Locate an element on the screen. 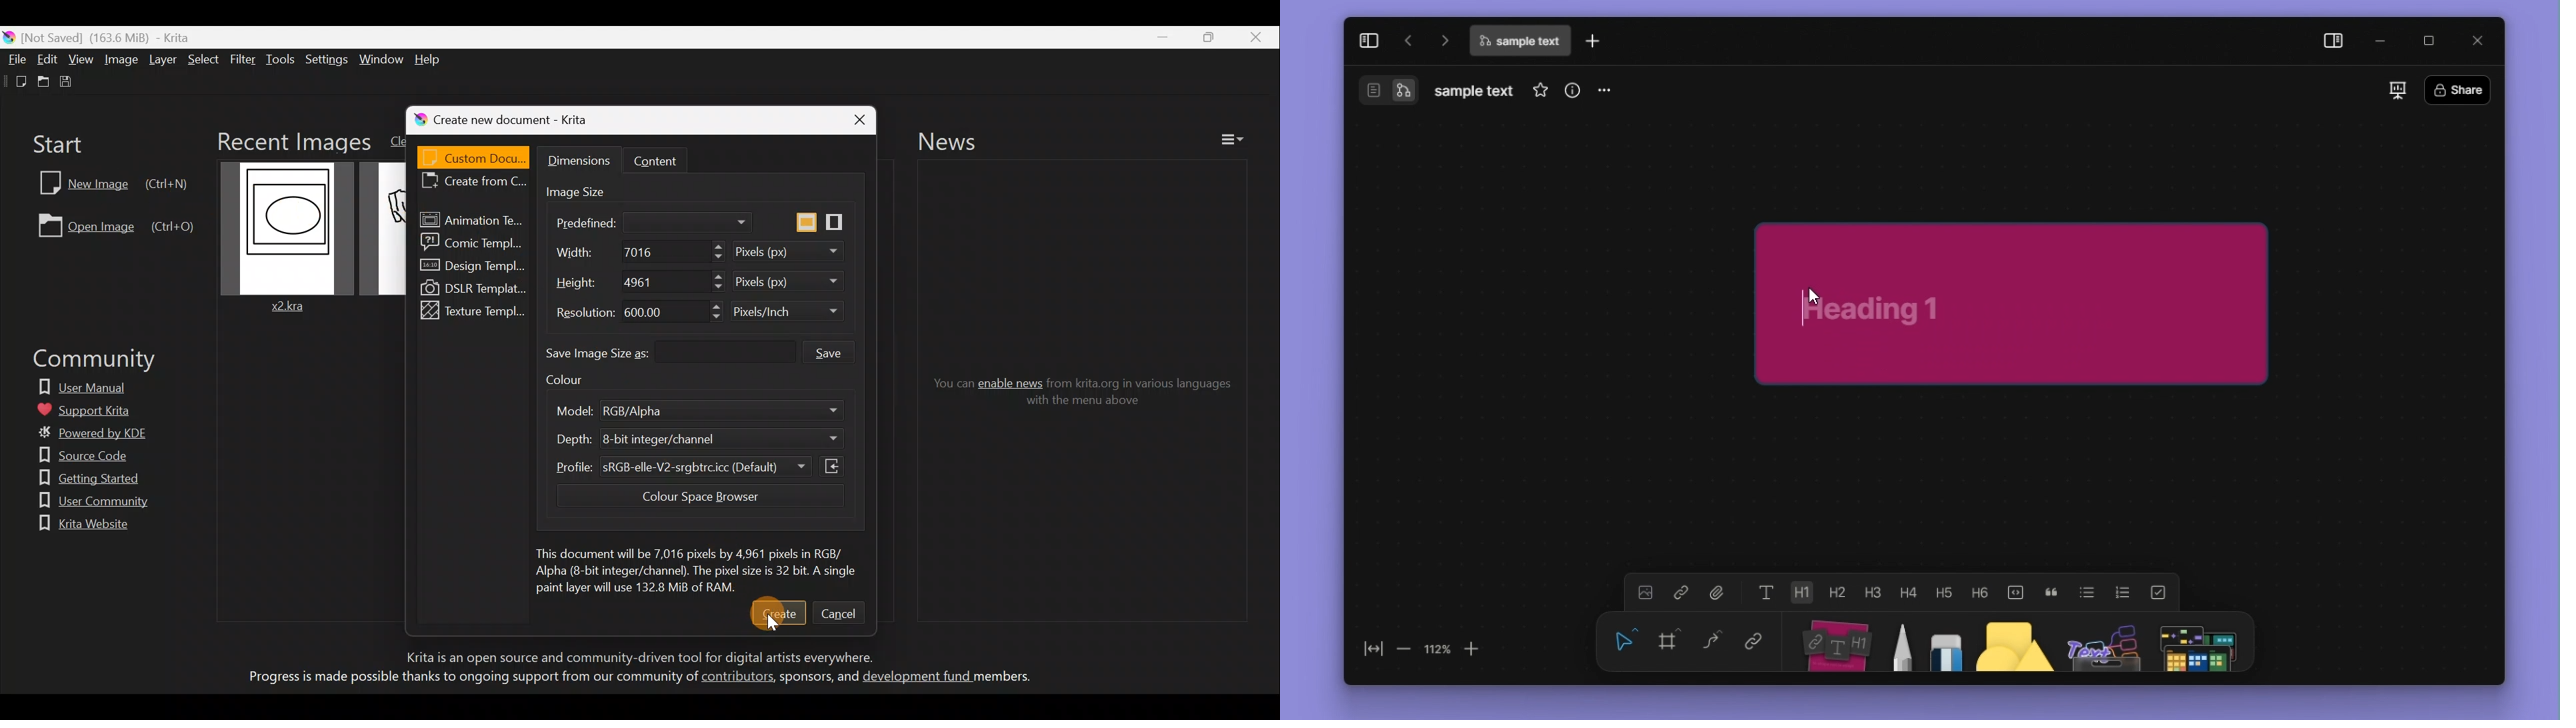 This screenshot has height=728, width=2576. Getting started is located at coordinates (80, 477).